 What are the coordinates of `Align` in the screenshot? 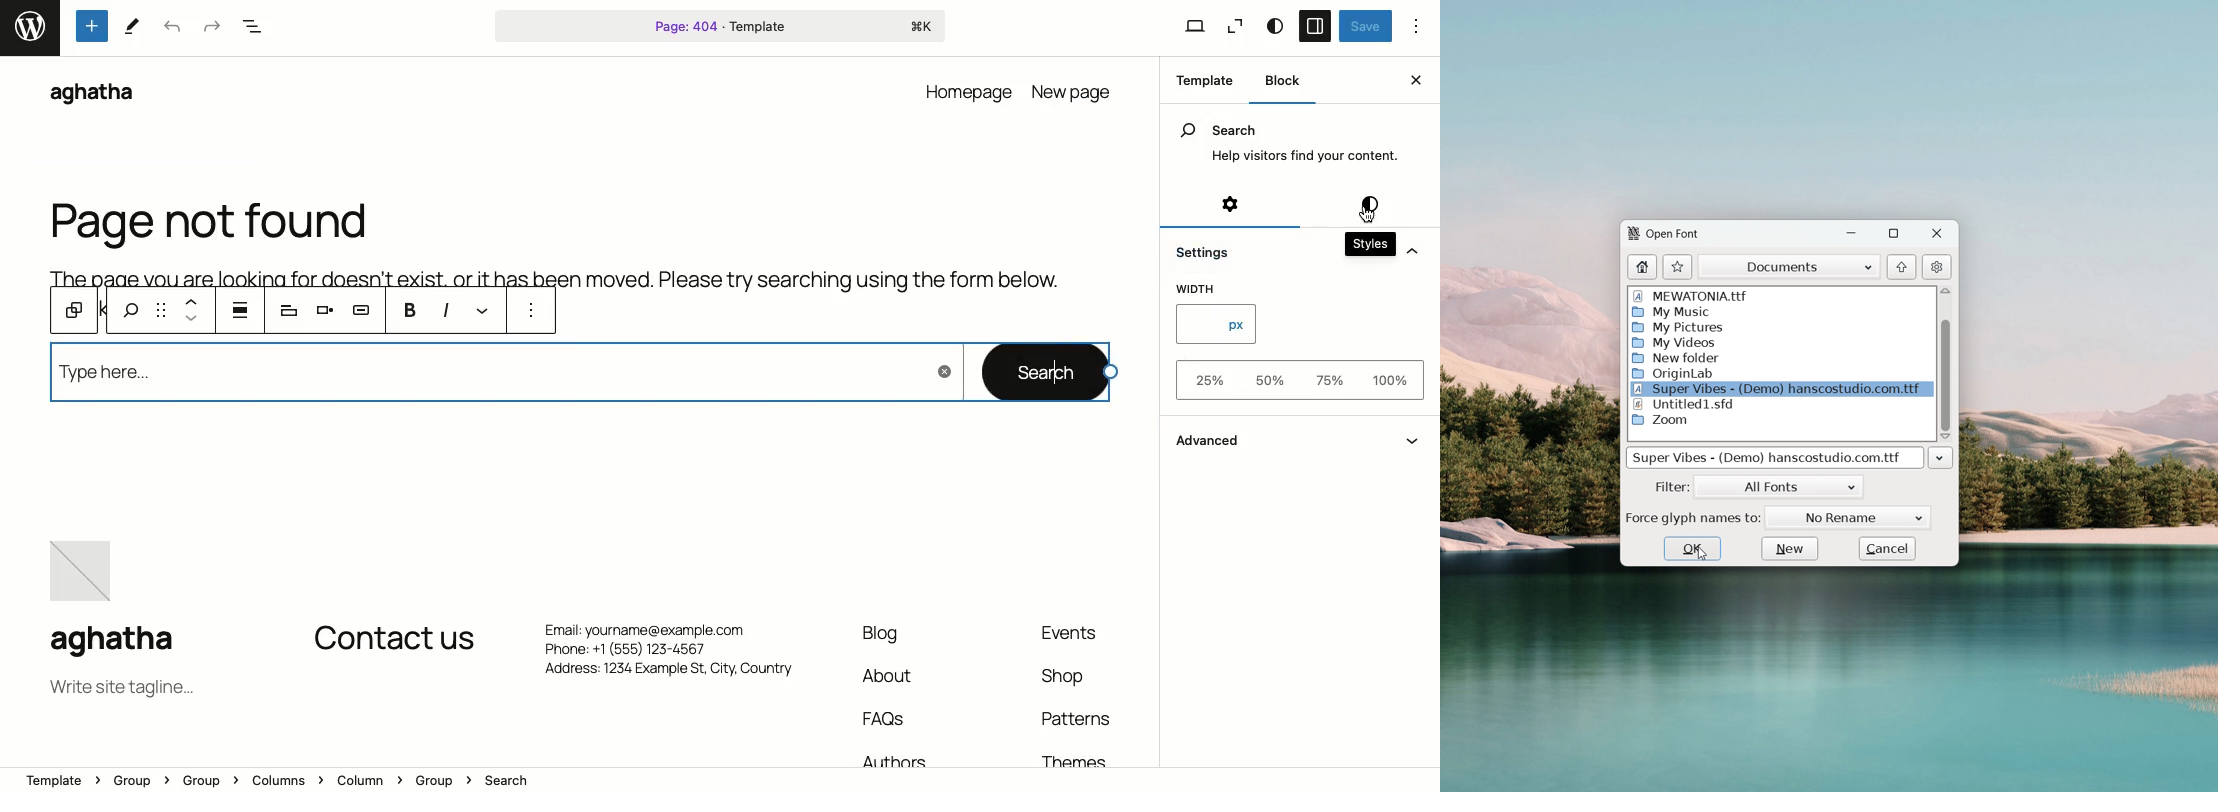 It's located at (321, 312).